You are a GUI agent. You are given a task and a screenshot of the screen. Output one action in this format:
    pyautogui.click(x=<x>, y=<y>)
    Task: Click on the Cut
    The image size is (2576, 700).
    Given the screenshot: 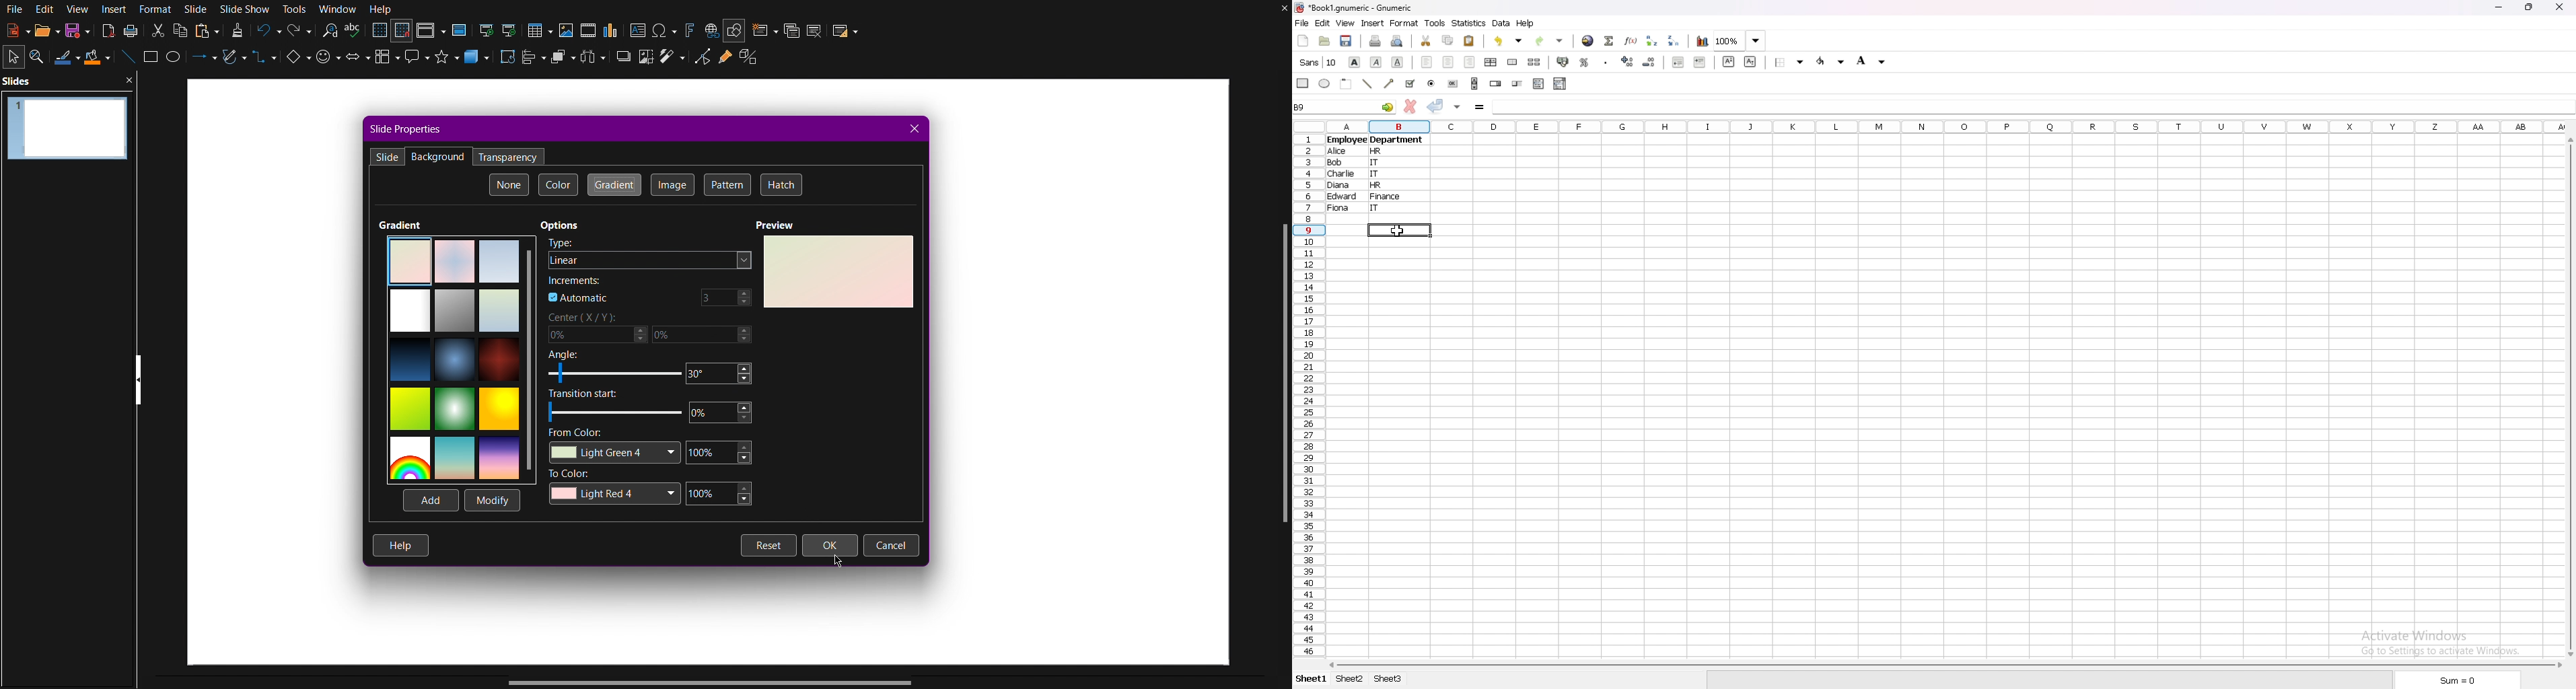 What is the action you would take?
    pyautogui.click(x=156, y=30)
    